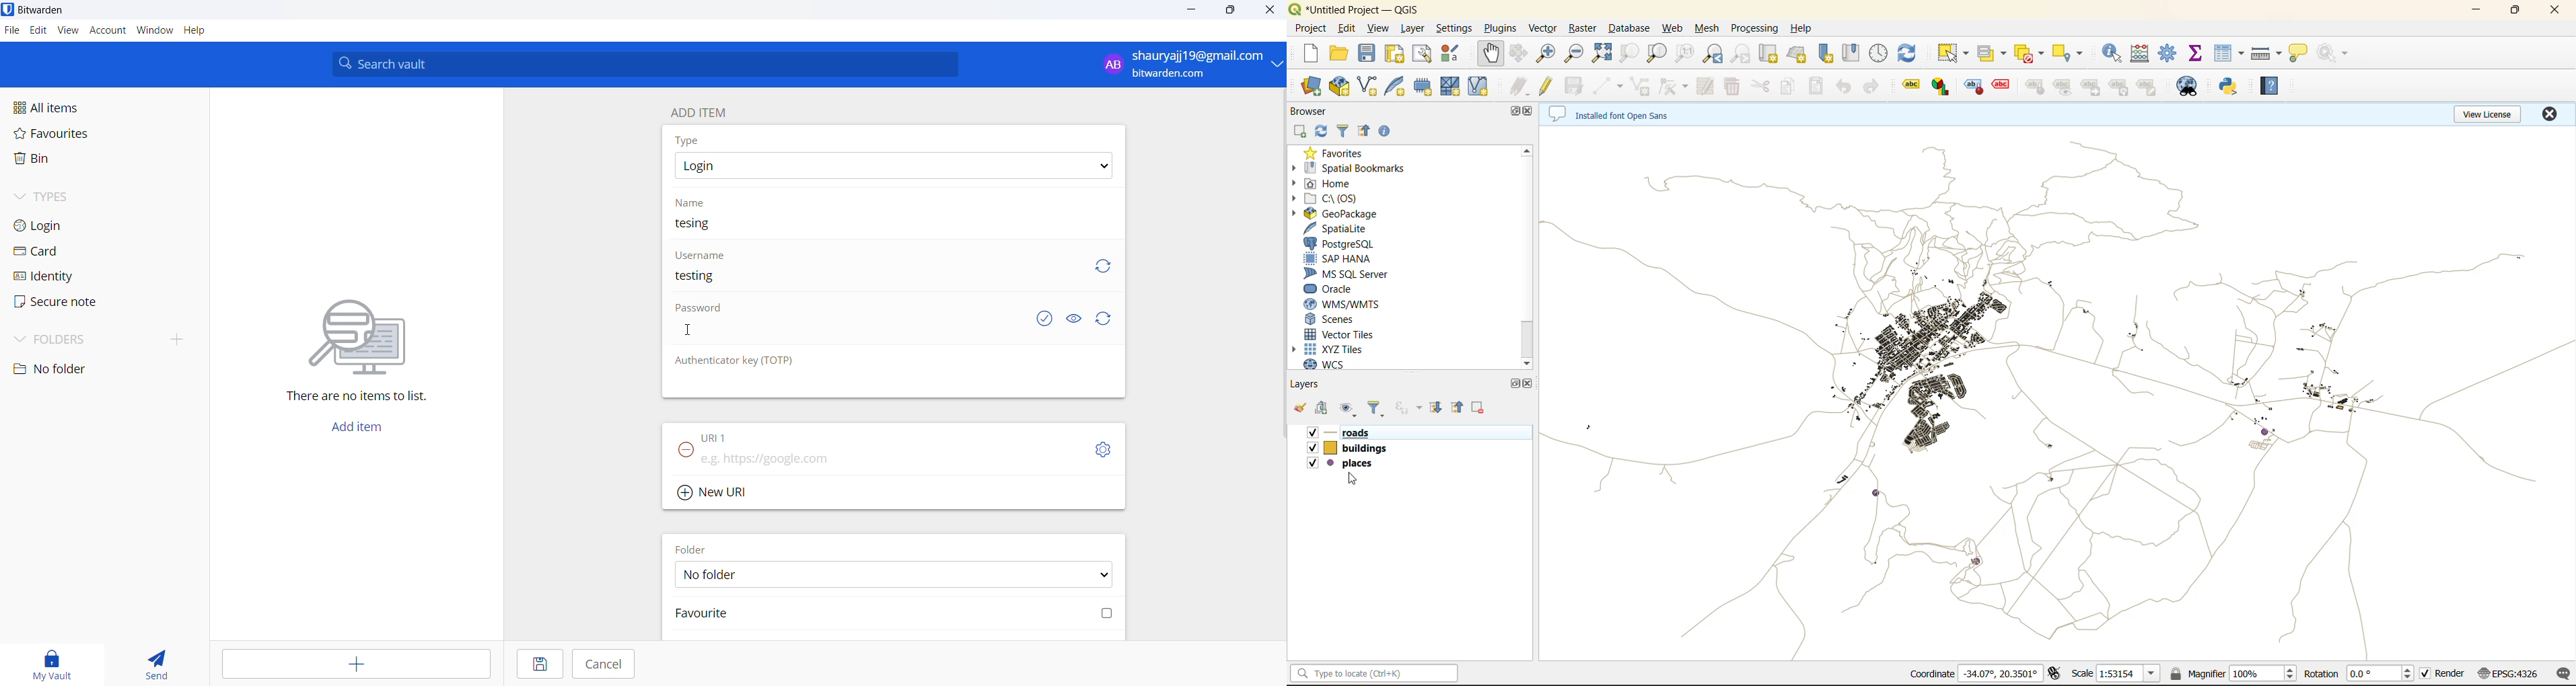 The image size is (2576, 700). What do you see at coordinates (11, 31) in the screenshot?
I see `File` at bounding box center [11, 31].